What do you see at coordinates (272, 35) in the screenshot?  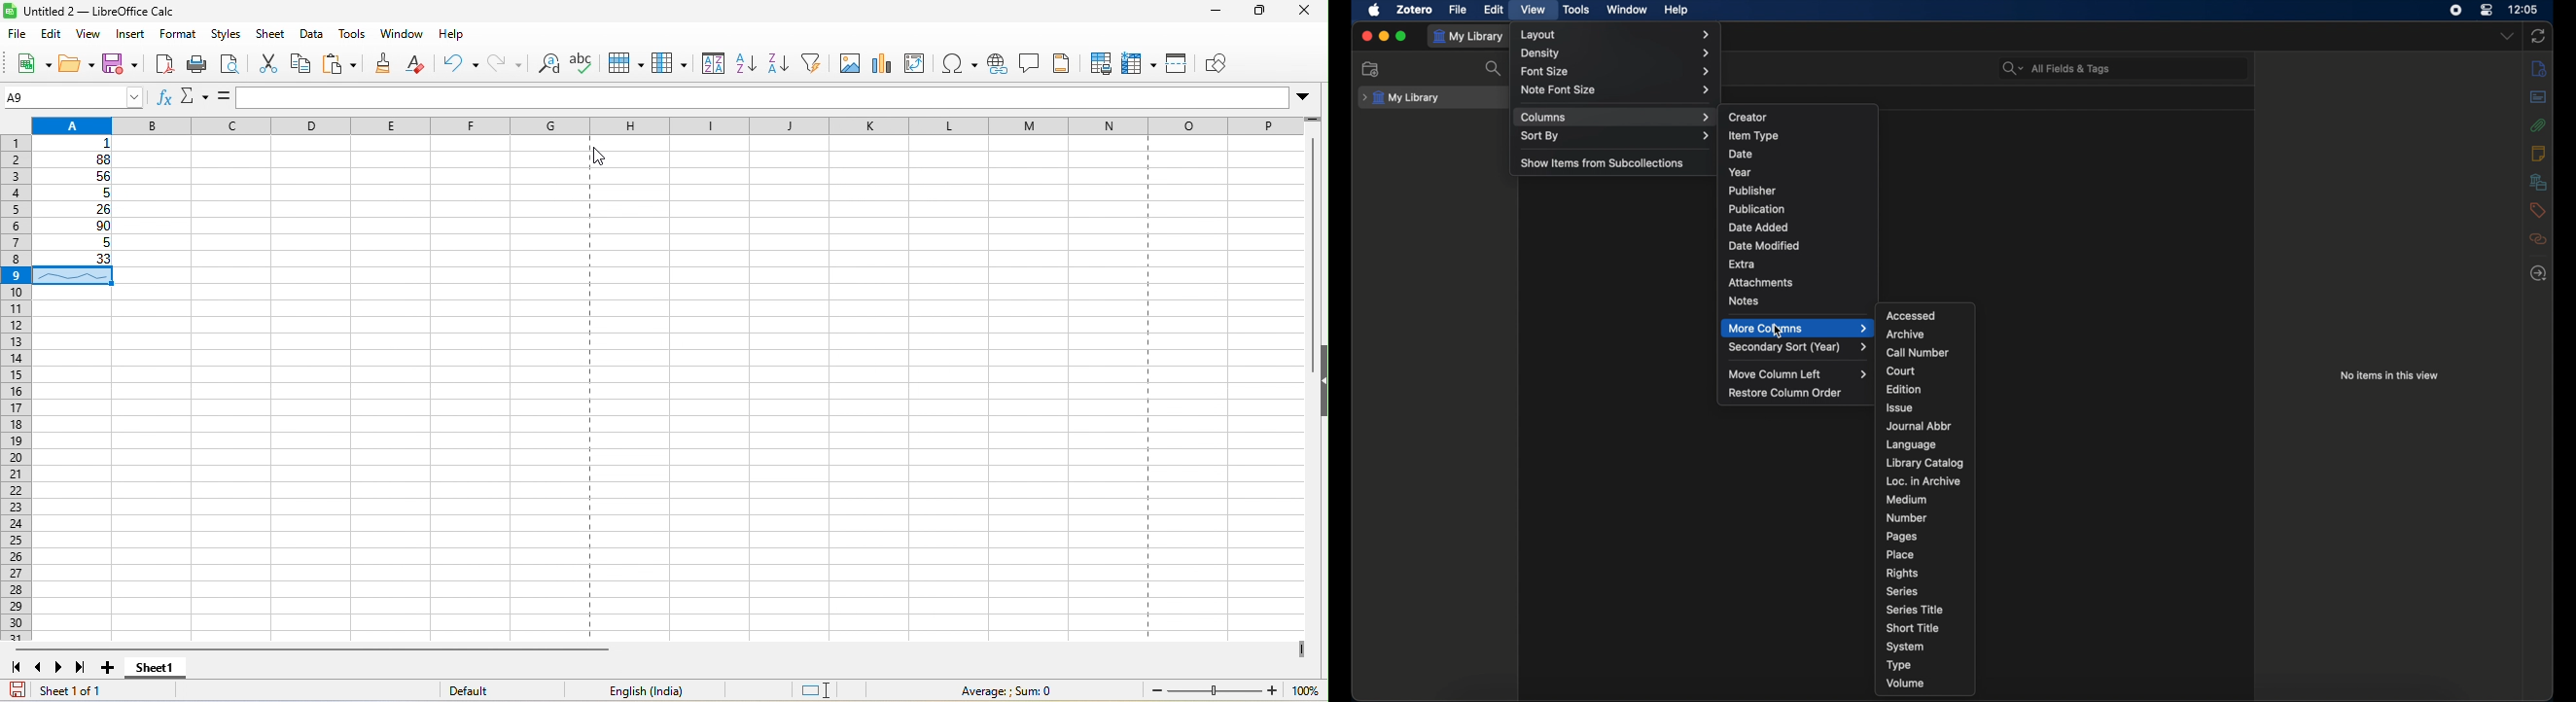 I see `sheet` at bounding box center [272, 35].